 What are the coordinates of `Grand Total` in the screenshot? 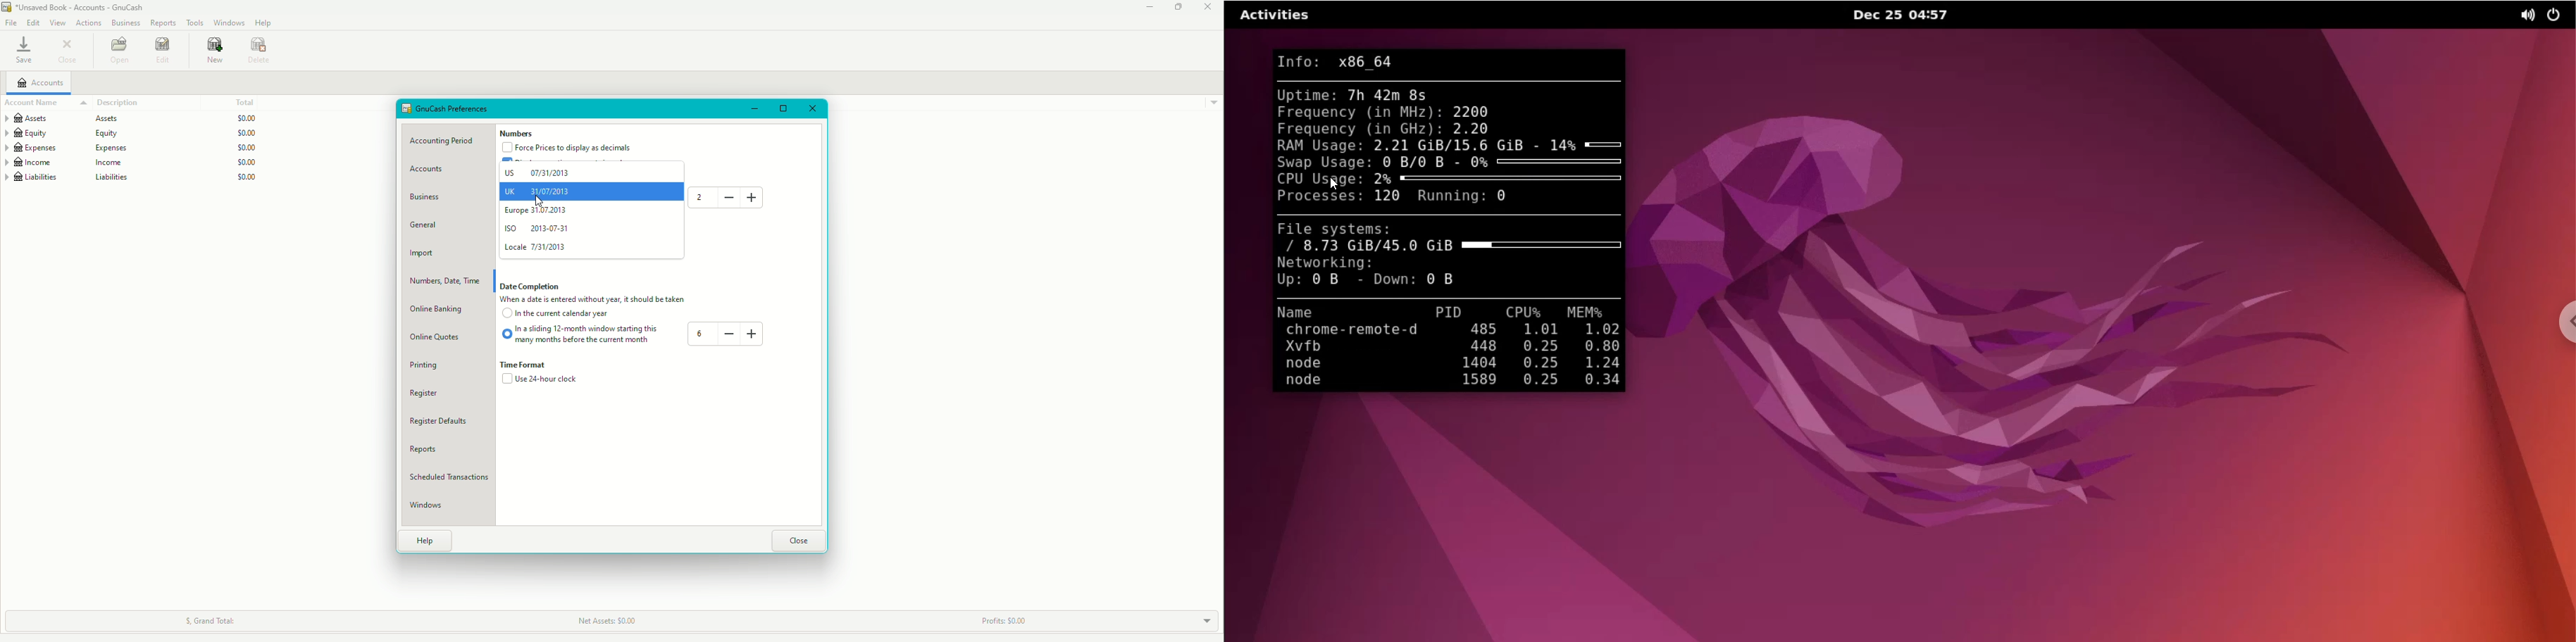 It's located at (214, 618).